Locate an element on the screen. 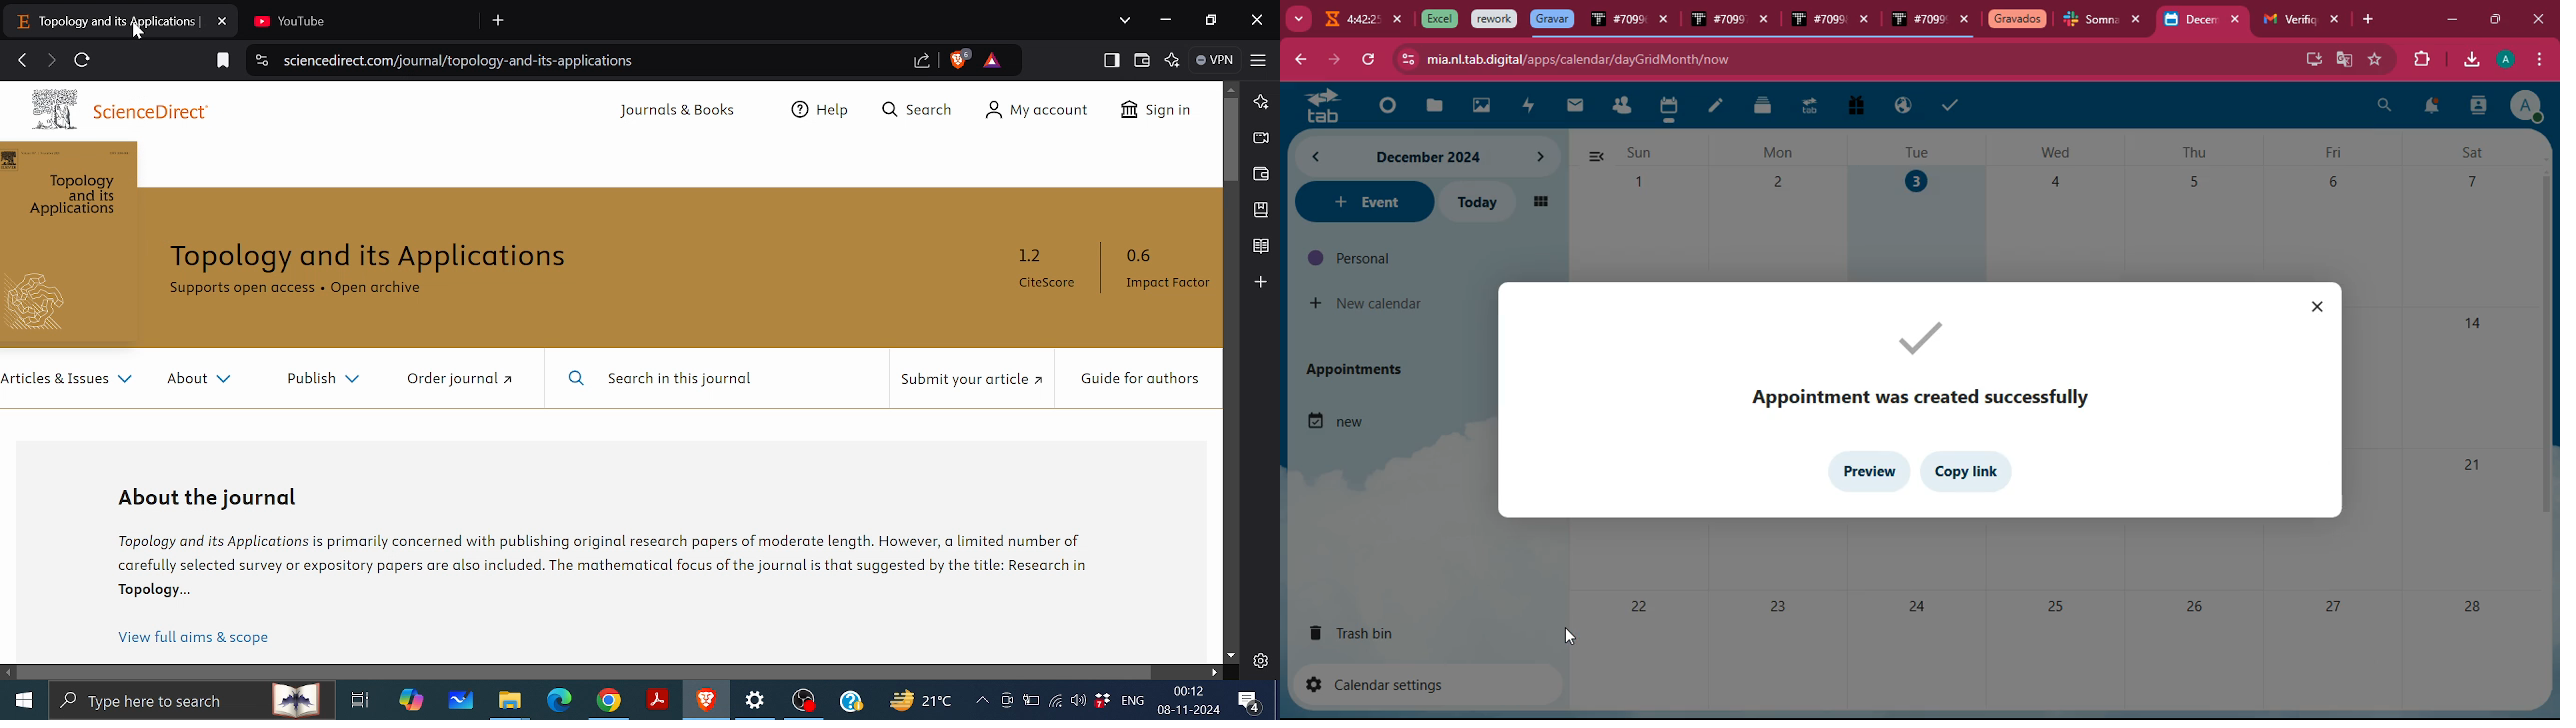 This screenshot has height=728, width=2576. more is located at coordinates (1297, 17).